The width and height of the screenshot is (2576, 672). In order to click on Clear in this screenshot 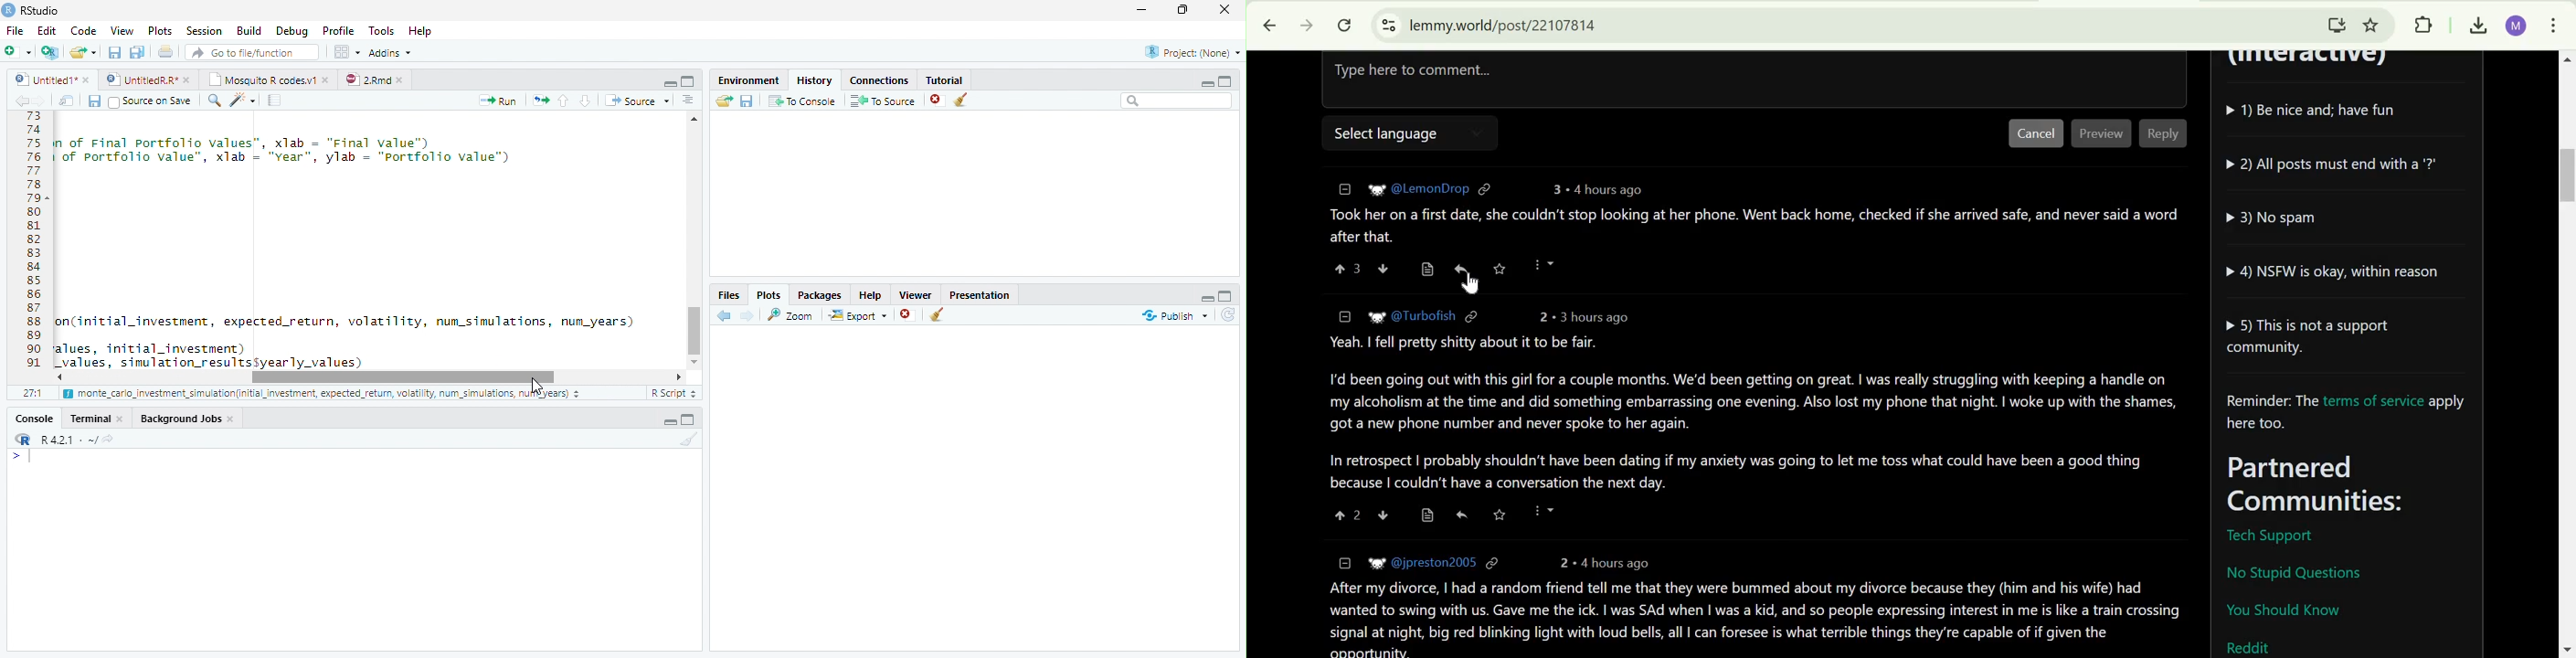, I will do `click(938, 316)`.